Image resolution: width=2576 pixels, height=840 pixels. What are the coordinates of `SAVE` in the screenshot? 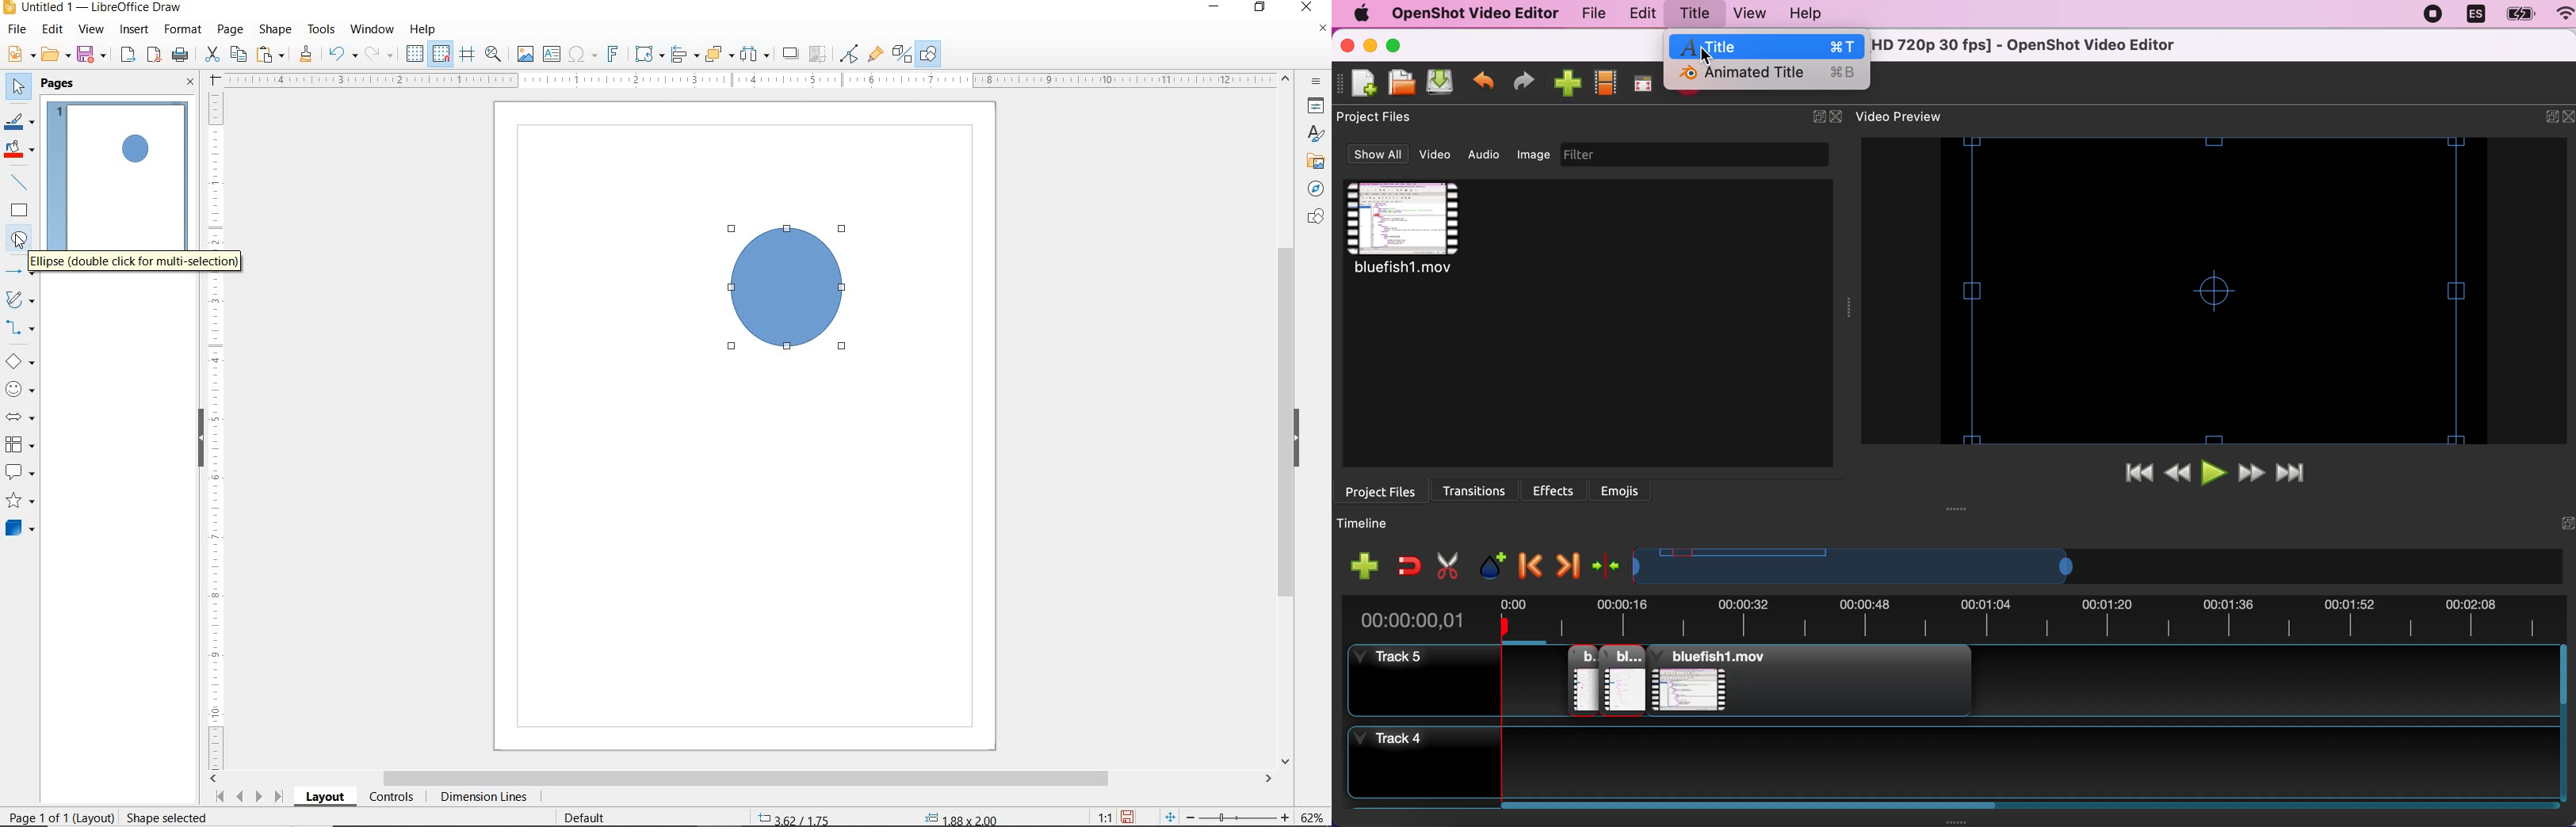 It's located at (1129, 816).